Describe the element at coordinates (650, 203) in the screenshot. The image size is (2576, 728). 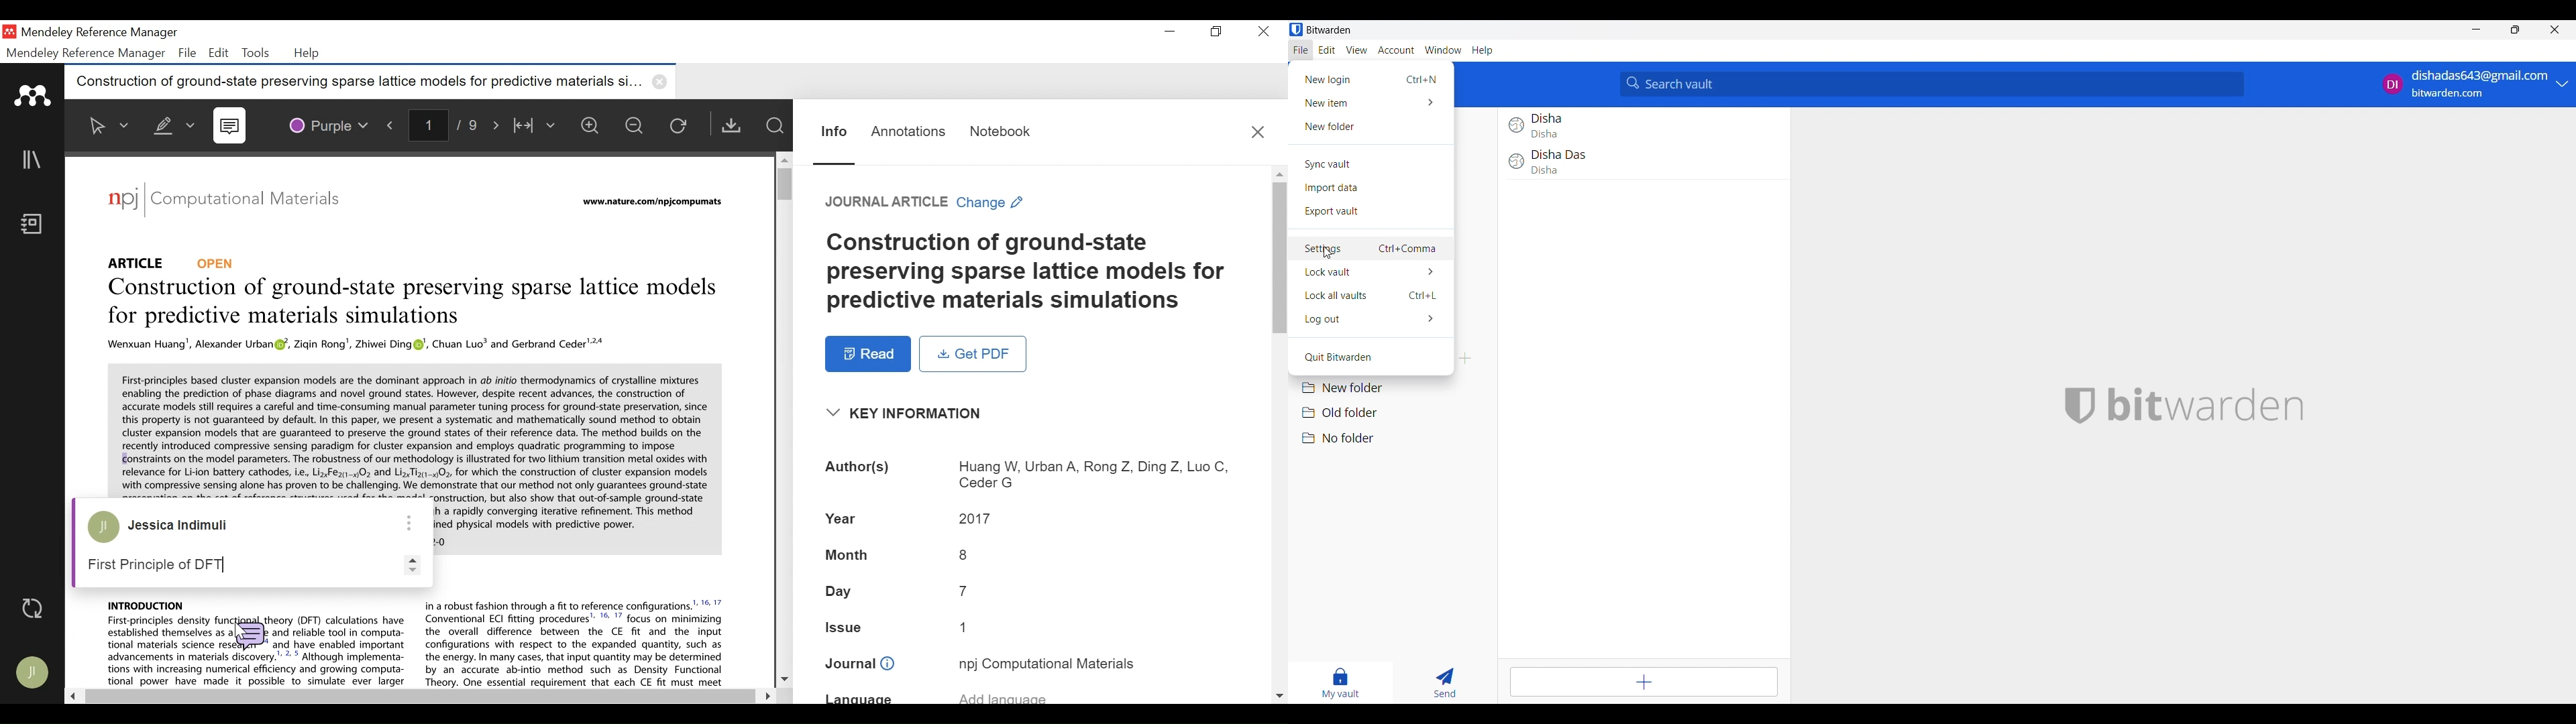
I see `URL` at that location.